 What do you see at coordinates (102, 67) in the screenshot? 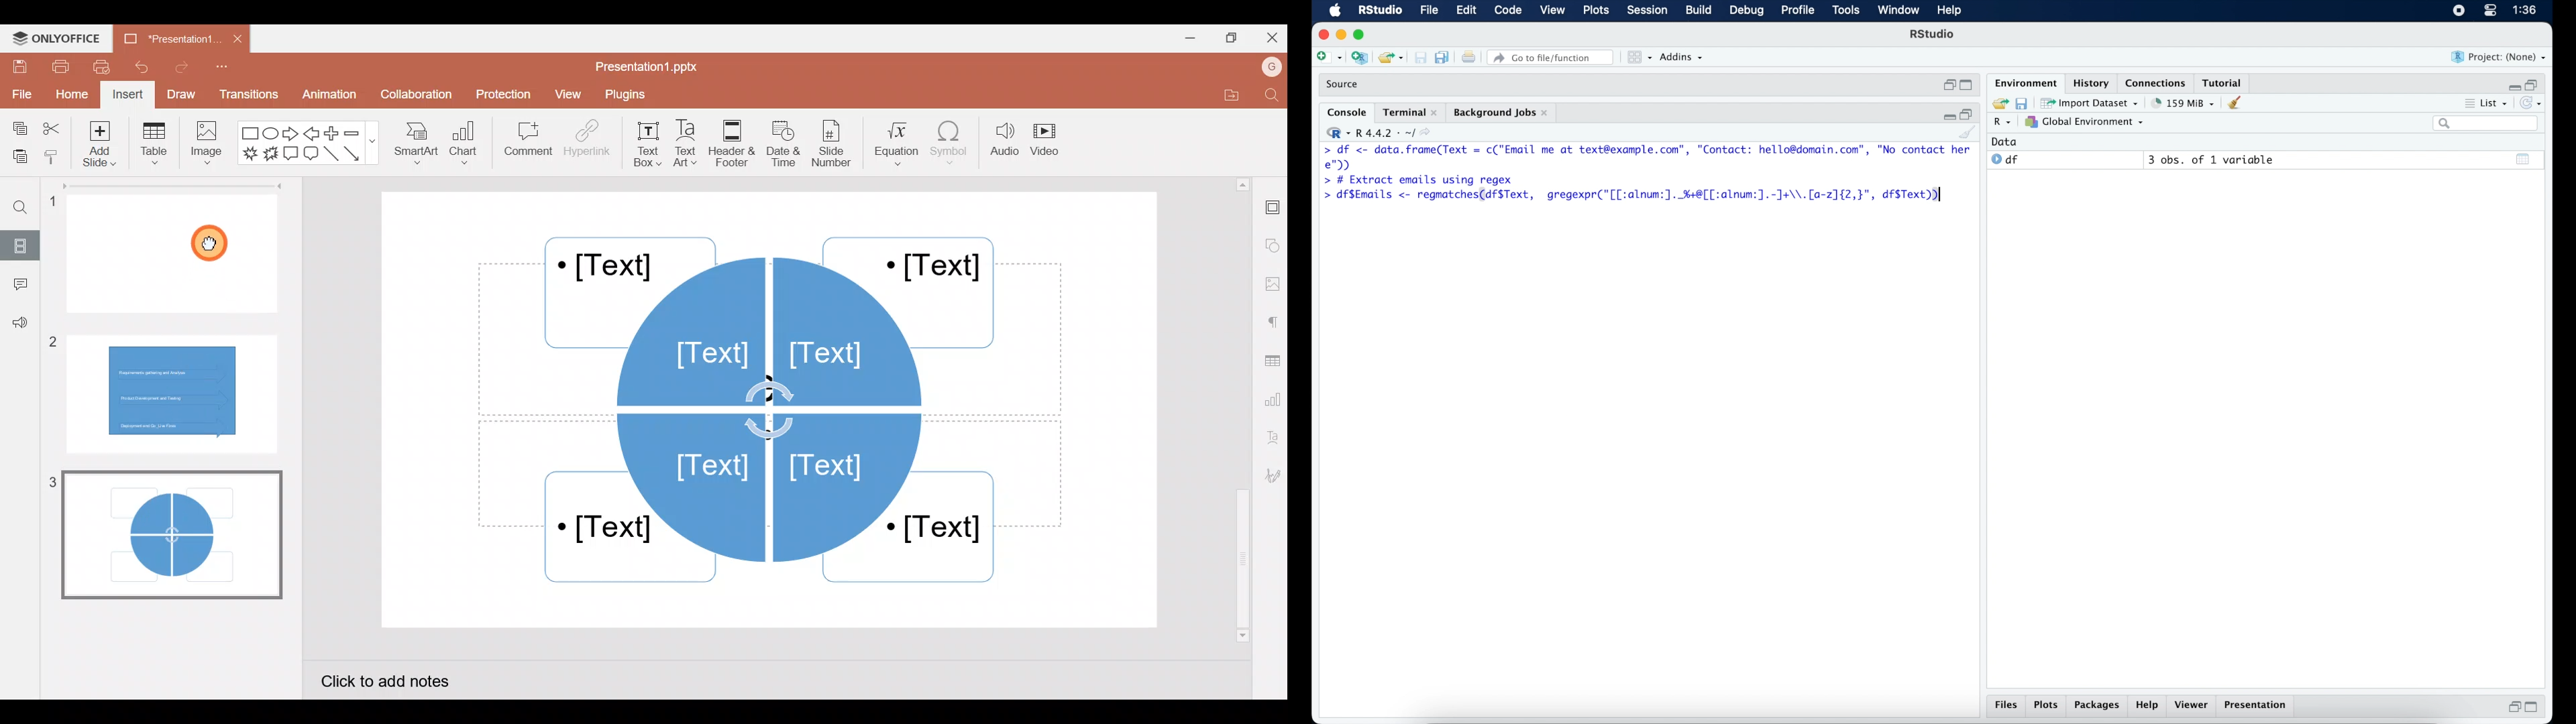
I see `Quick print` at bounding box center [102, 67].